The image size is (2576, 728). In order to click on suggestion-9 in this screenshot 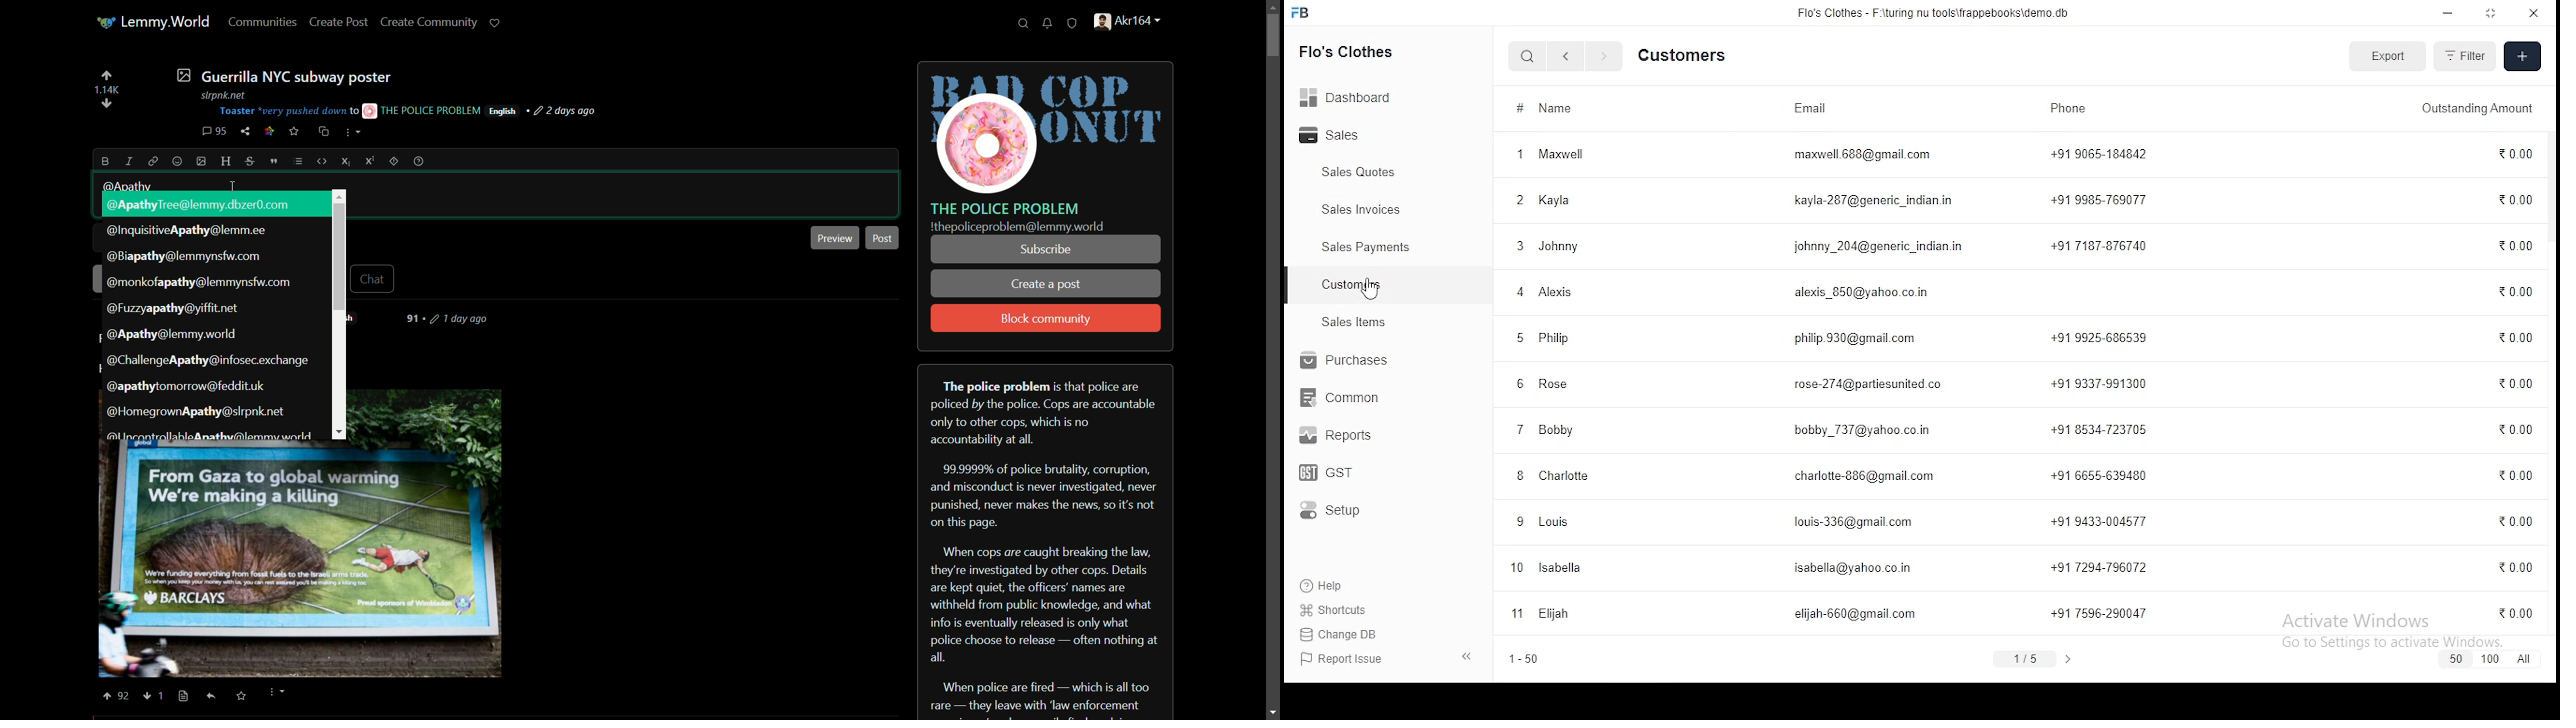, I will do `click(194, 411)`.